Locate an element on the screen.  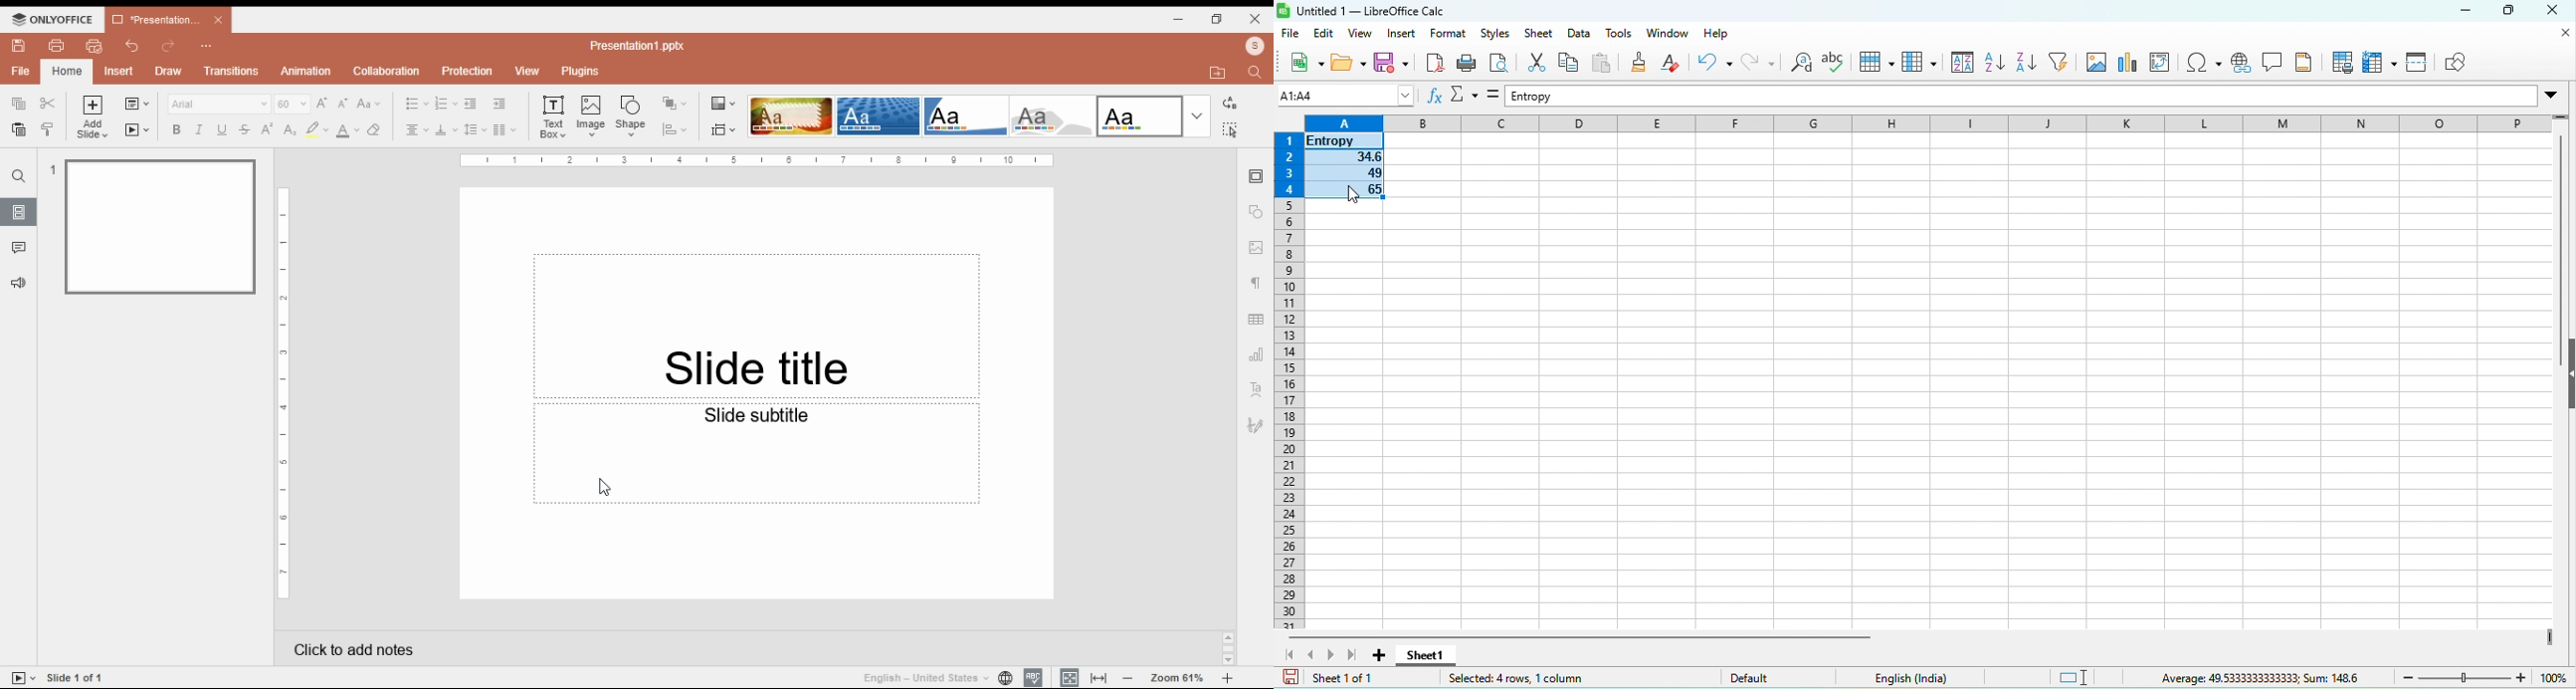
help is located at coordinates (1725, 34).